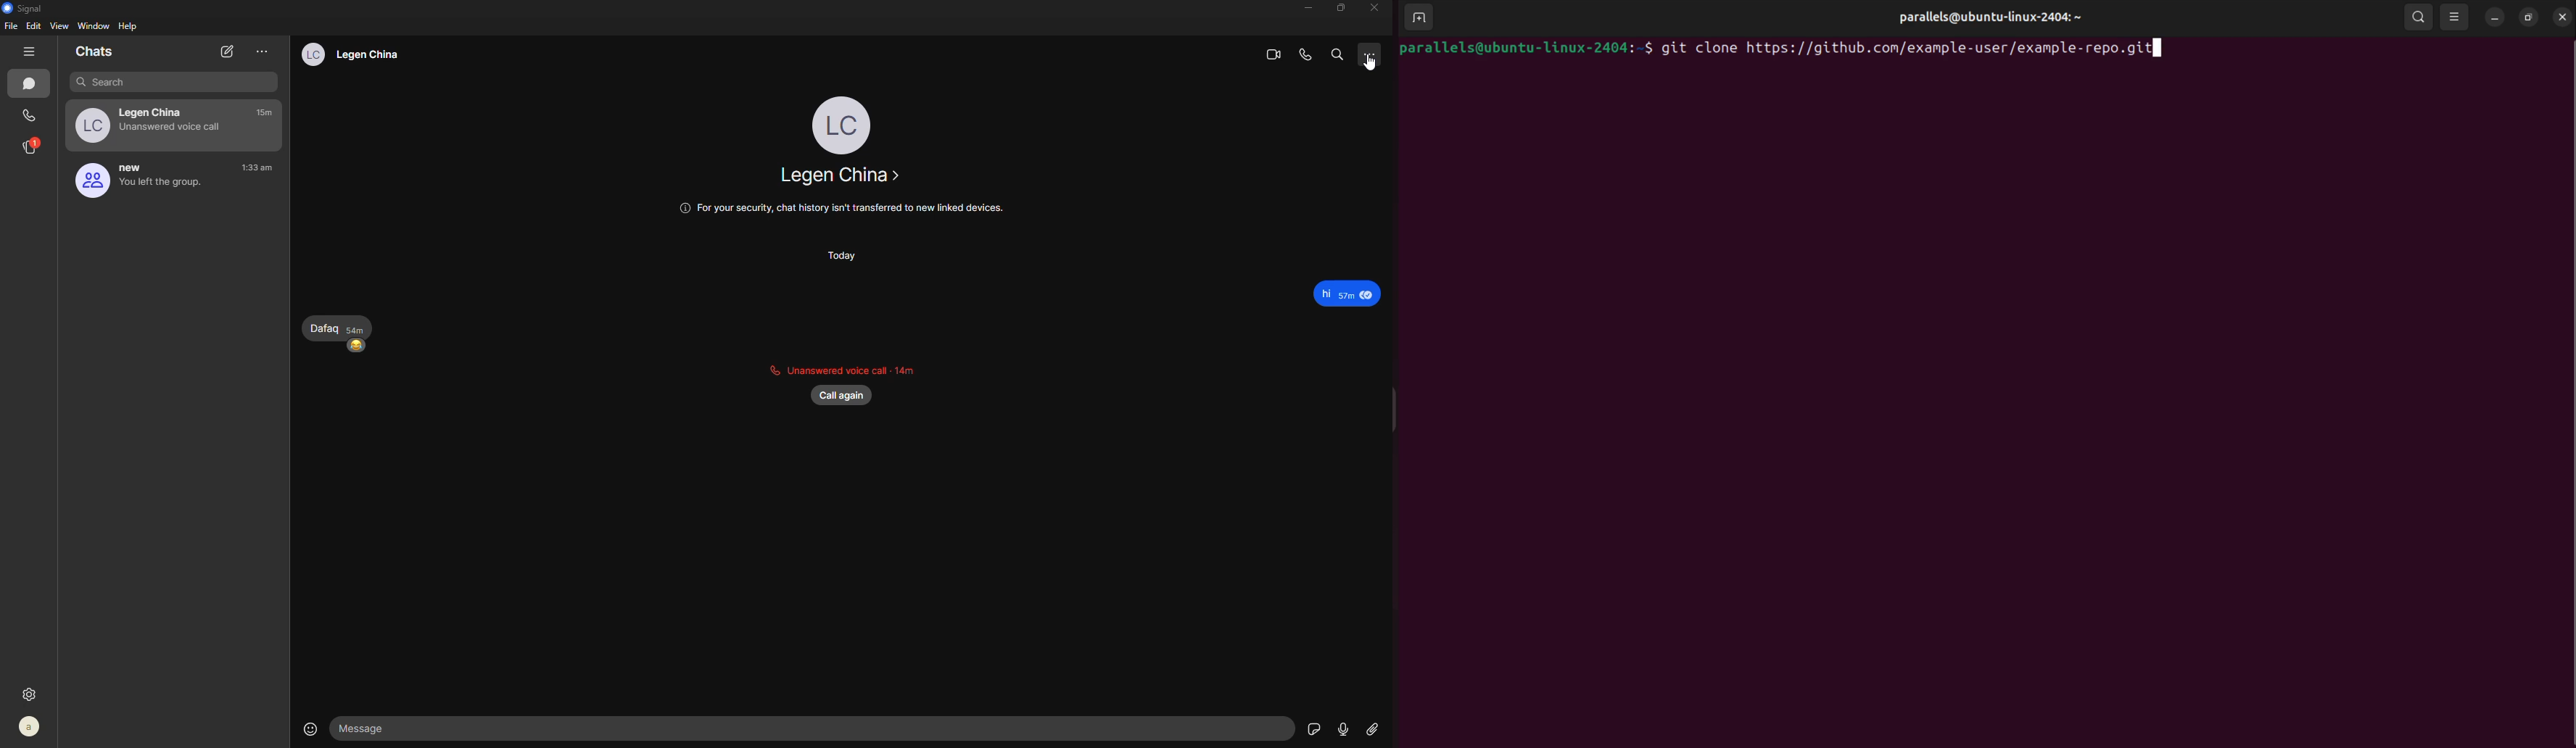  Describe the element at coordinates (133, 181) in the screenshot. I see `new
You left the group.` at that location.